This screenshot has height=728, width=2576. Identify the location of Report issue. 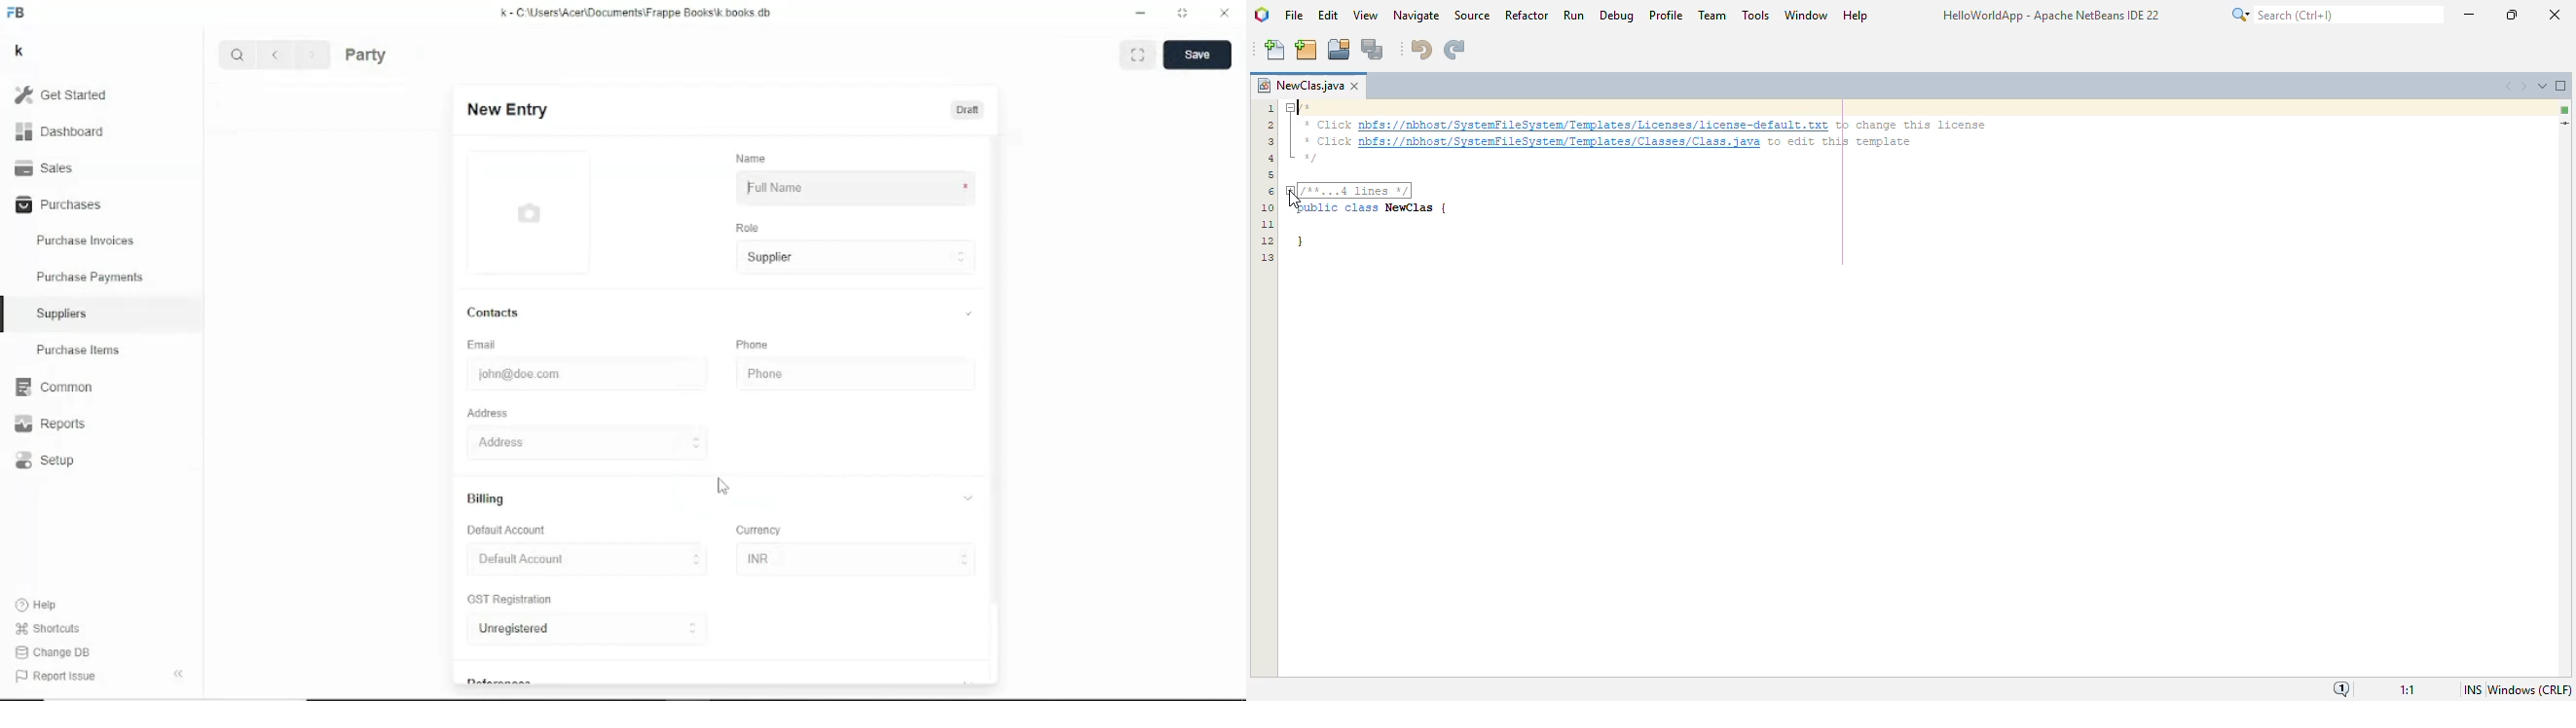
(55, 678).